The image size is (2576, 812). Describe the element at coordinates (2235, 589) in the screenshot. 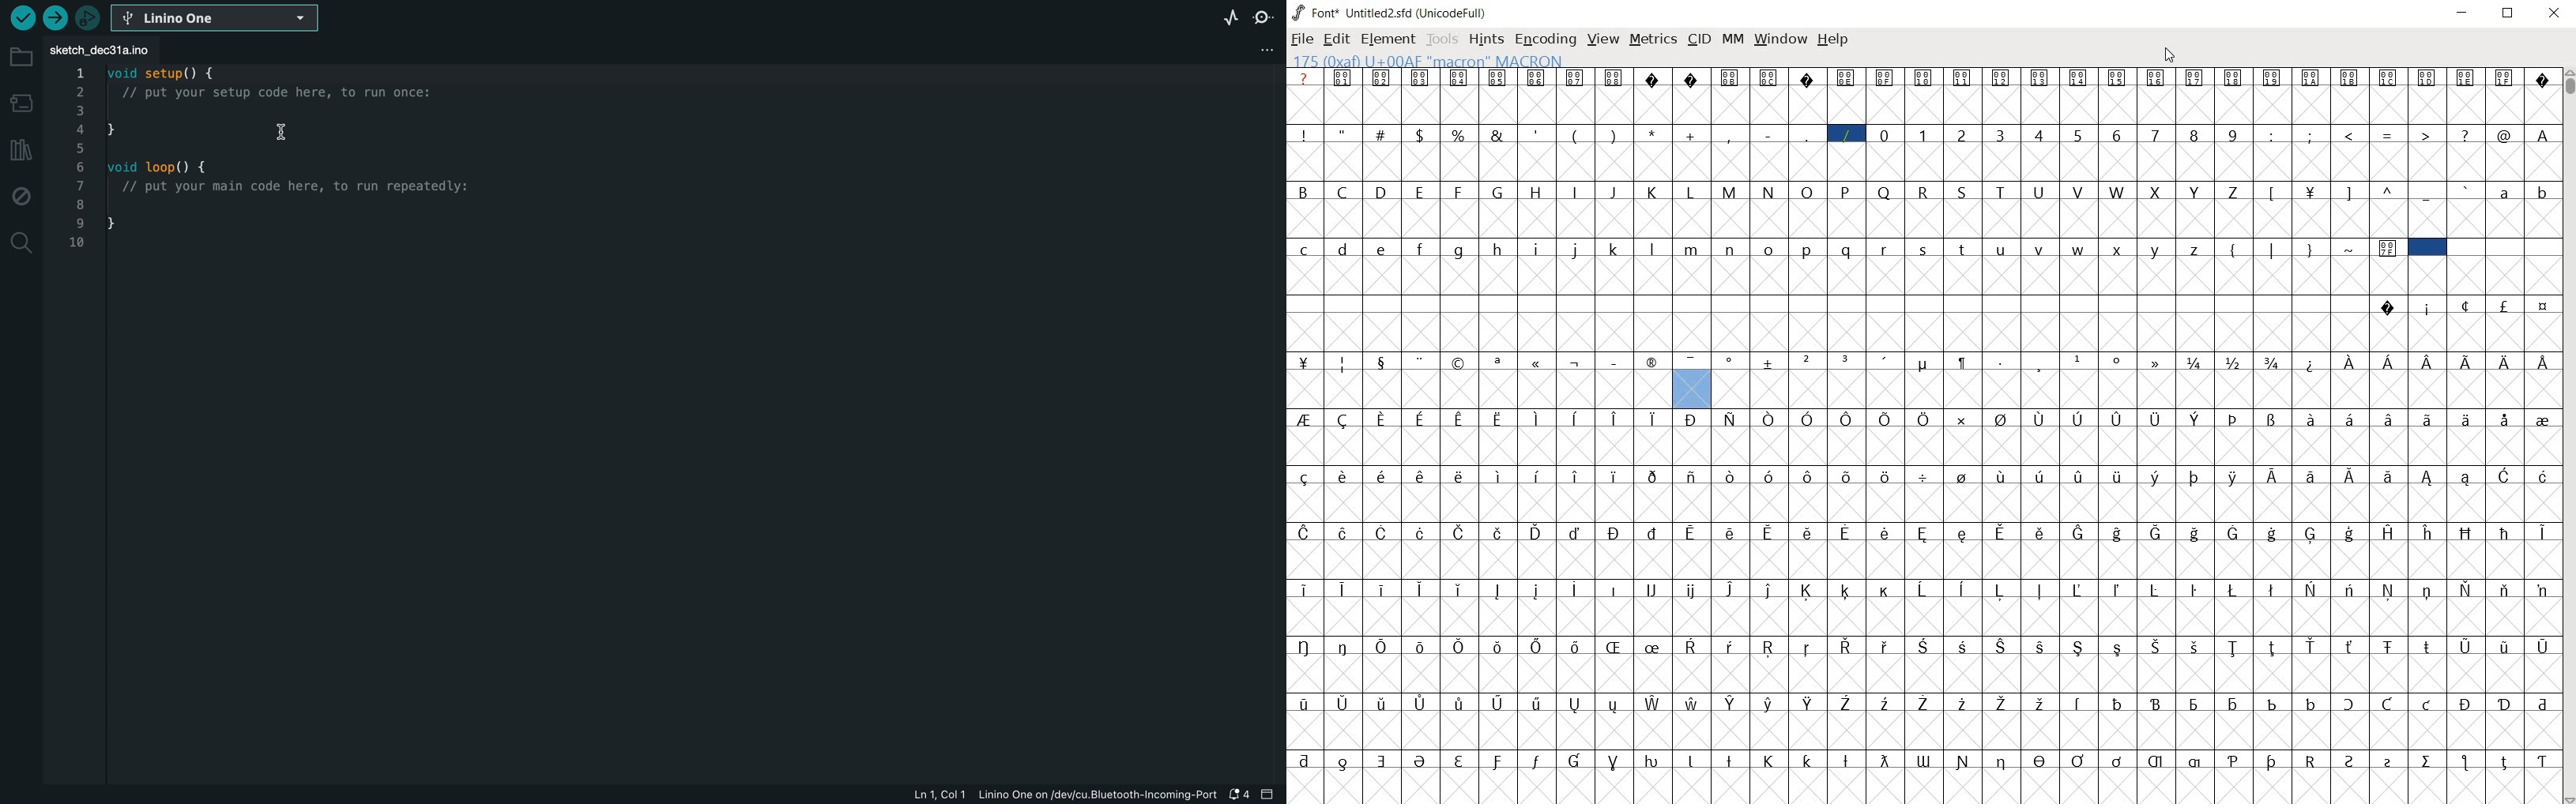

I see `Symbol` at that location.